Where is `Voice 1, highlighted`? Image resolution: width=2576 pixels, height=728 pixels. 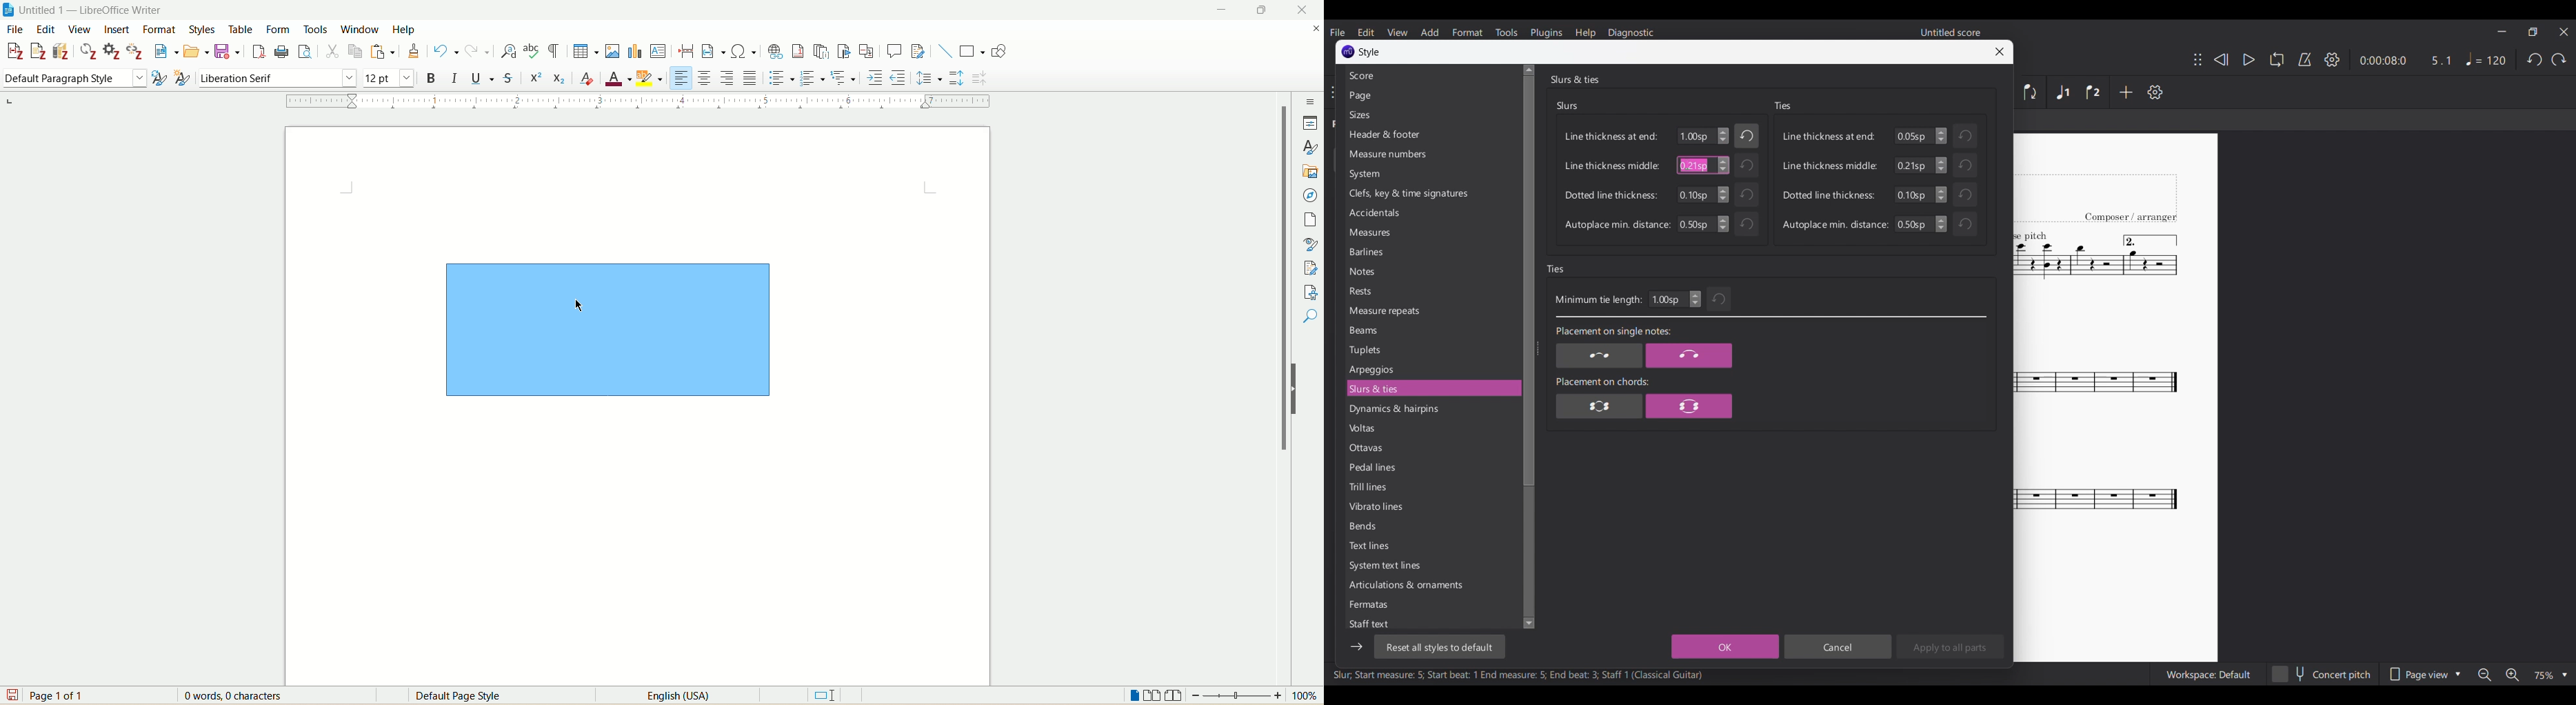
Voice 1, highlighted is located at coordinates (2064, 93).